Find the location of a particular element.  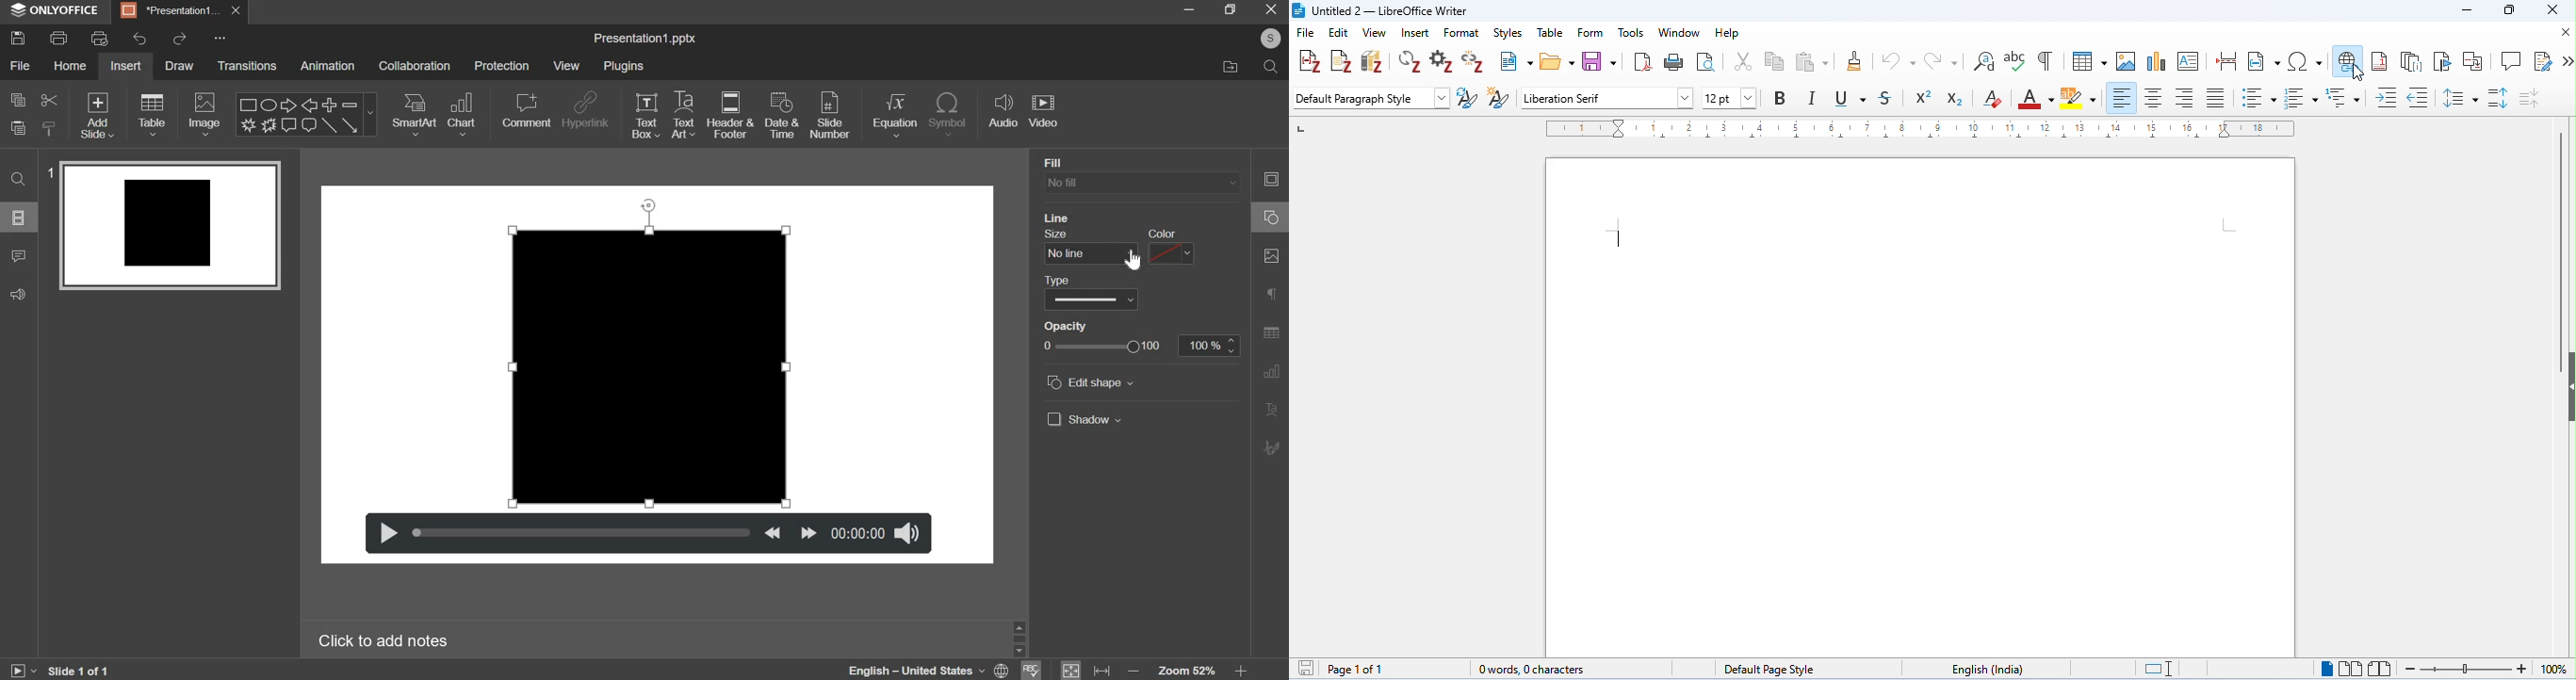

maximize is located at coordinates (1231, 9).